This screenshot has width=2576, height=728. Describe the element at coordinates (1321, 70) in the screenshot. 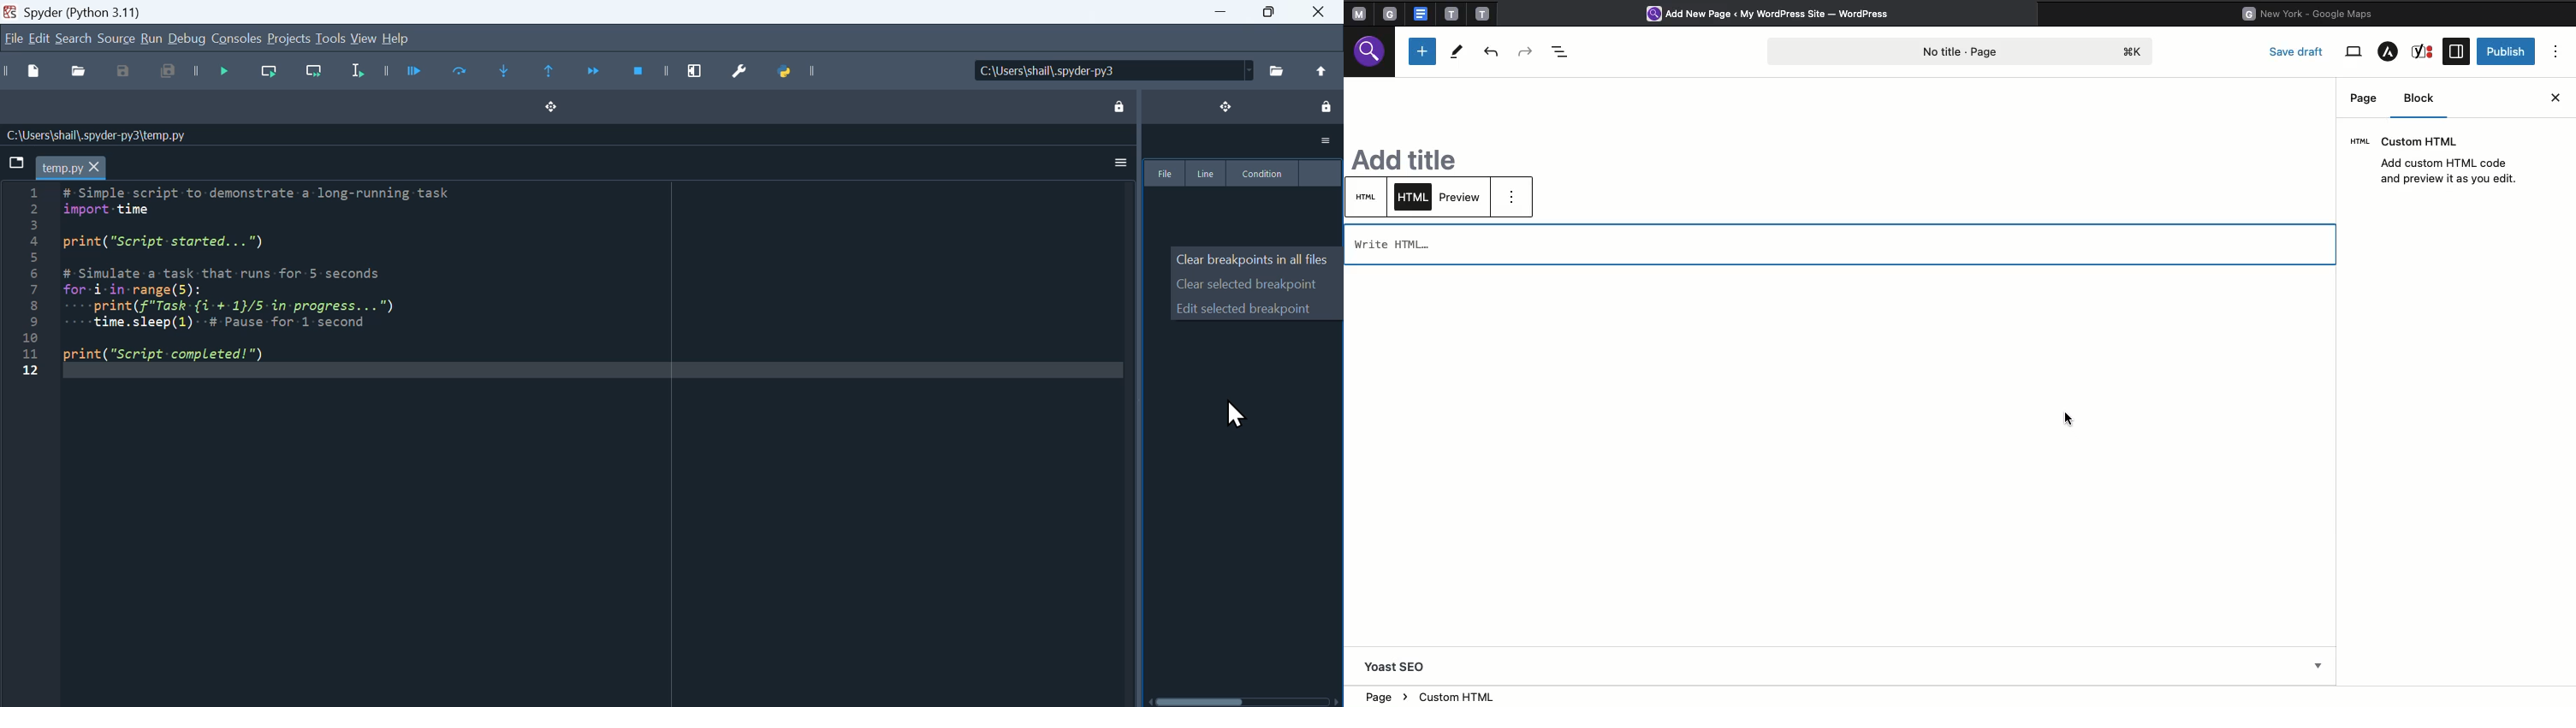

I see `change to parent directory` at that location.